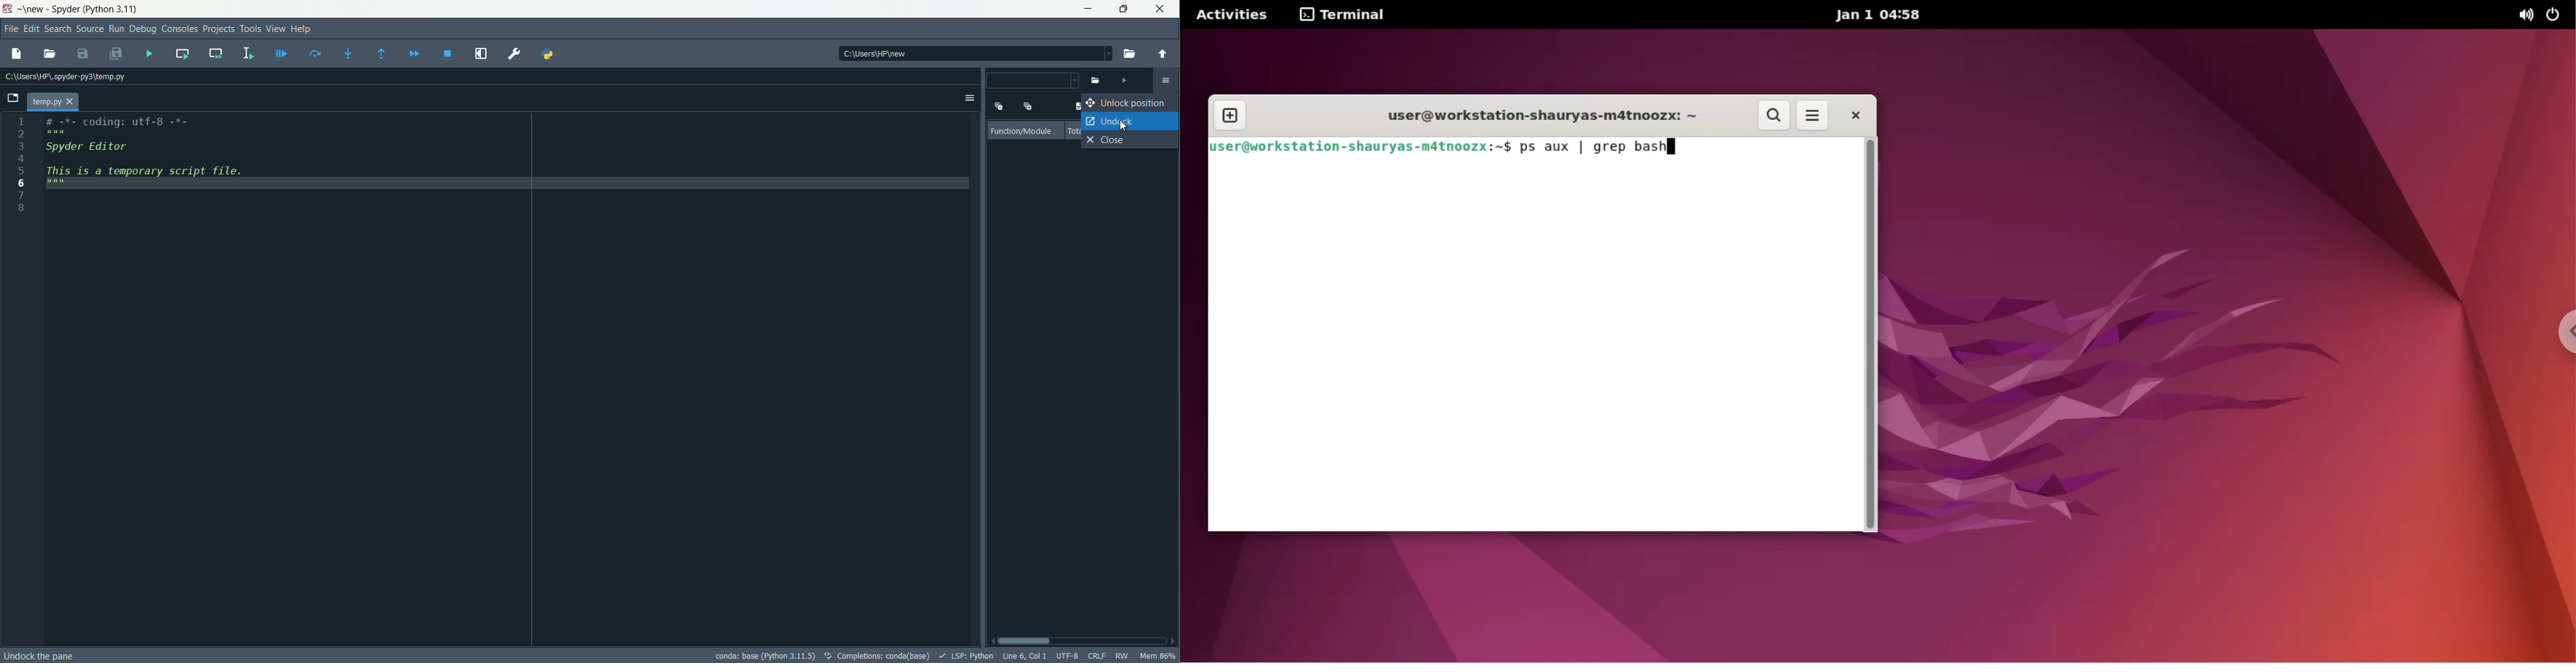 This screenshot has height=672, width=2576. Describe the element at coordinates (2523, 15) in the screenshot. I see `sound options` at that location.